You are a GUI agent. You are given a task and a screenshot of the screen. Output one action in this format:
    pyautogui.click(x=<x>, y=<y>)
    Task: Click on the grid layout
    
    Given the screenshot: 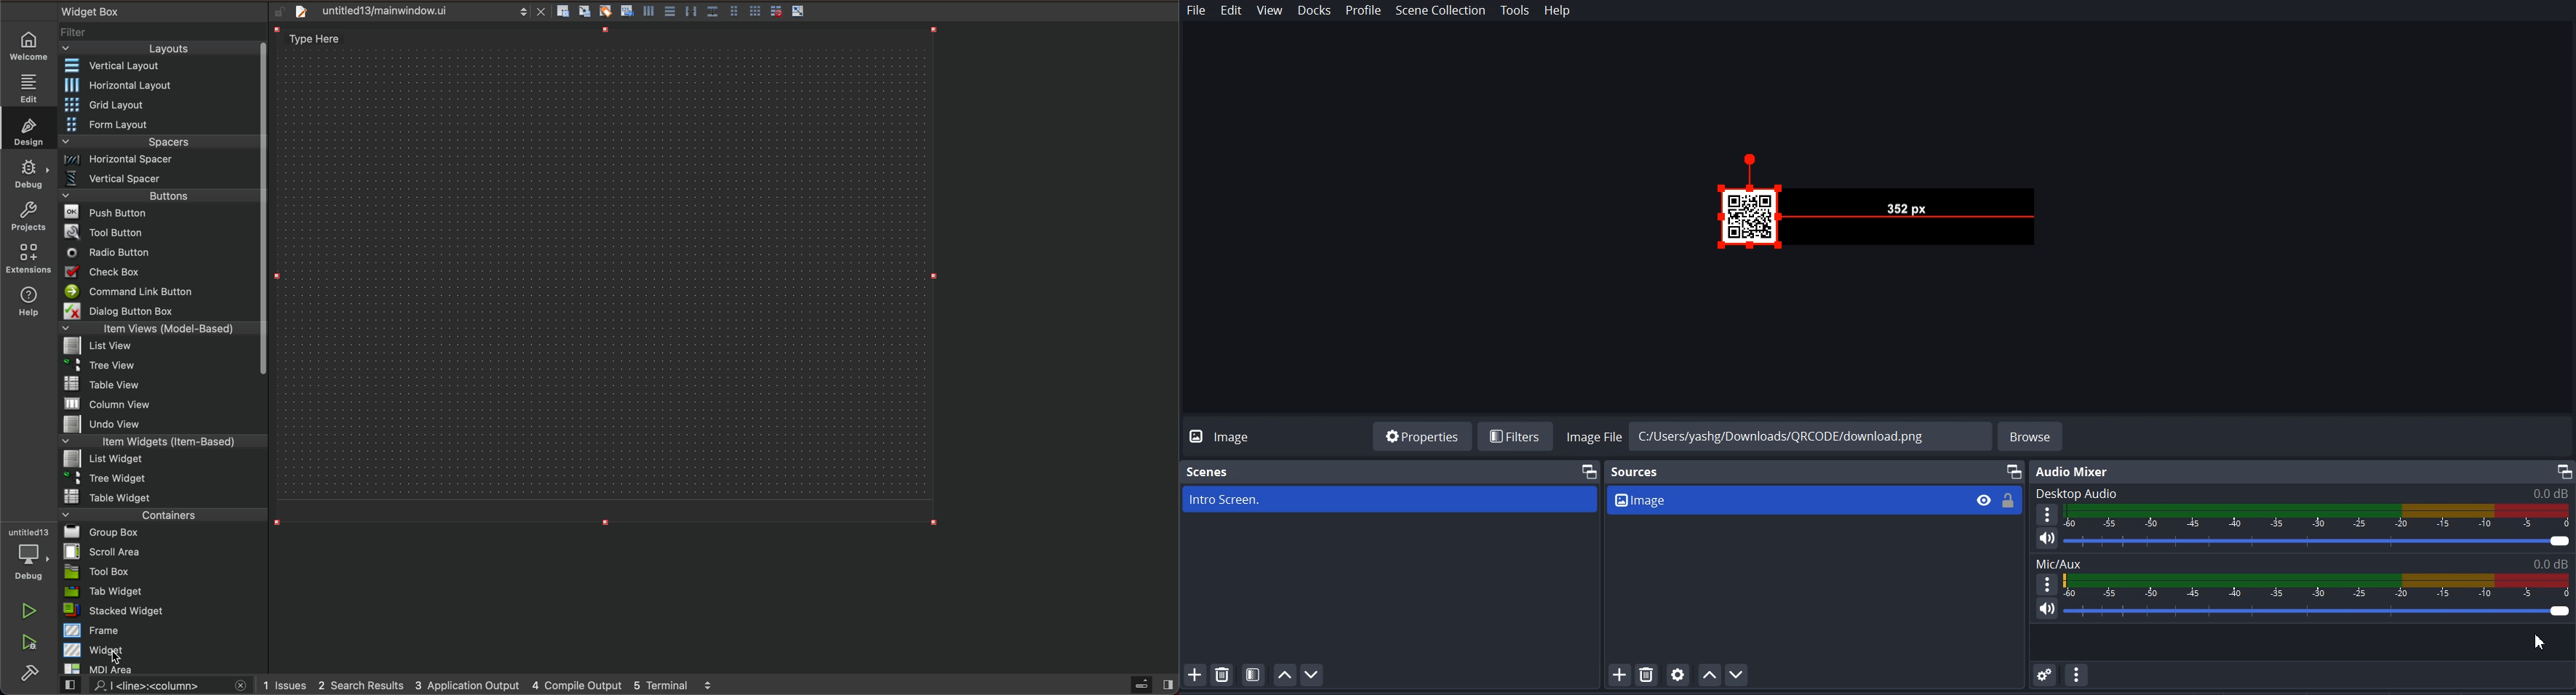 What is the action you would take?
    pyautogui.click(x=163, y=104)
    